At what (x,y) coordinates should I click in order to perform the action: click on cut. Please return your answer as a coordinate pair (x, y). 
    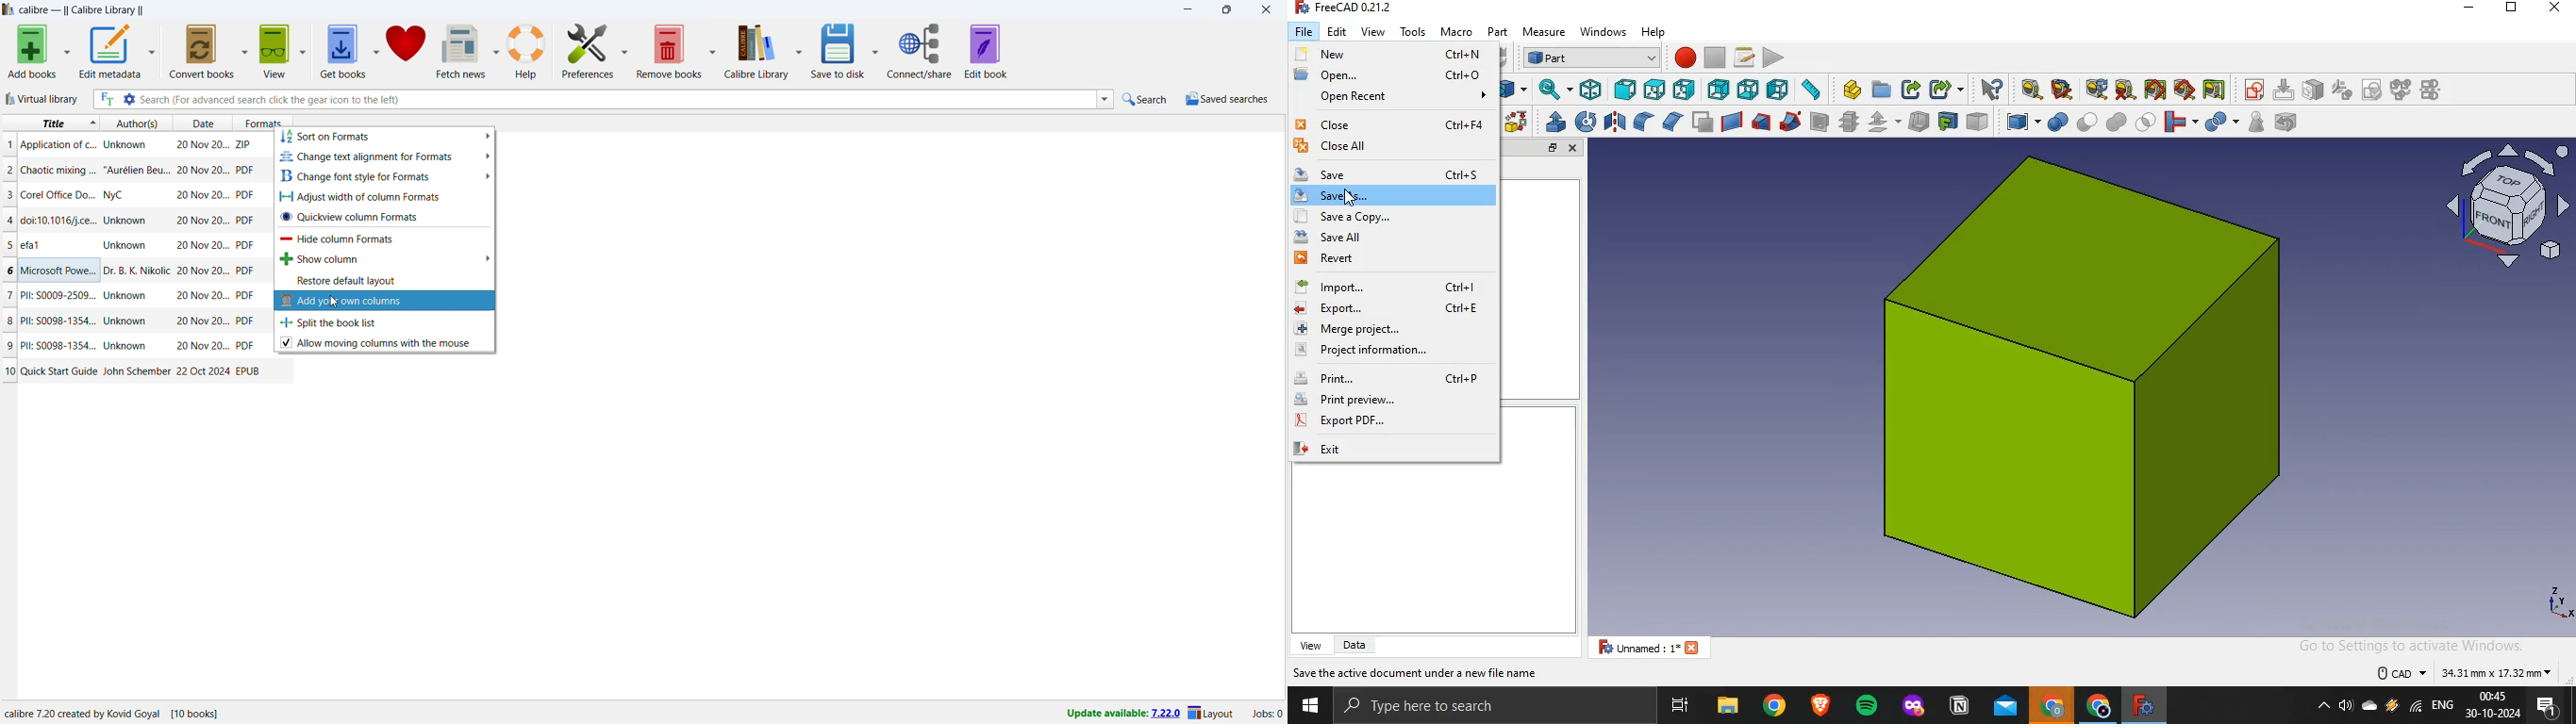
    Looking at the image, I should click on (2086, 122).